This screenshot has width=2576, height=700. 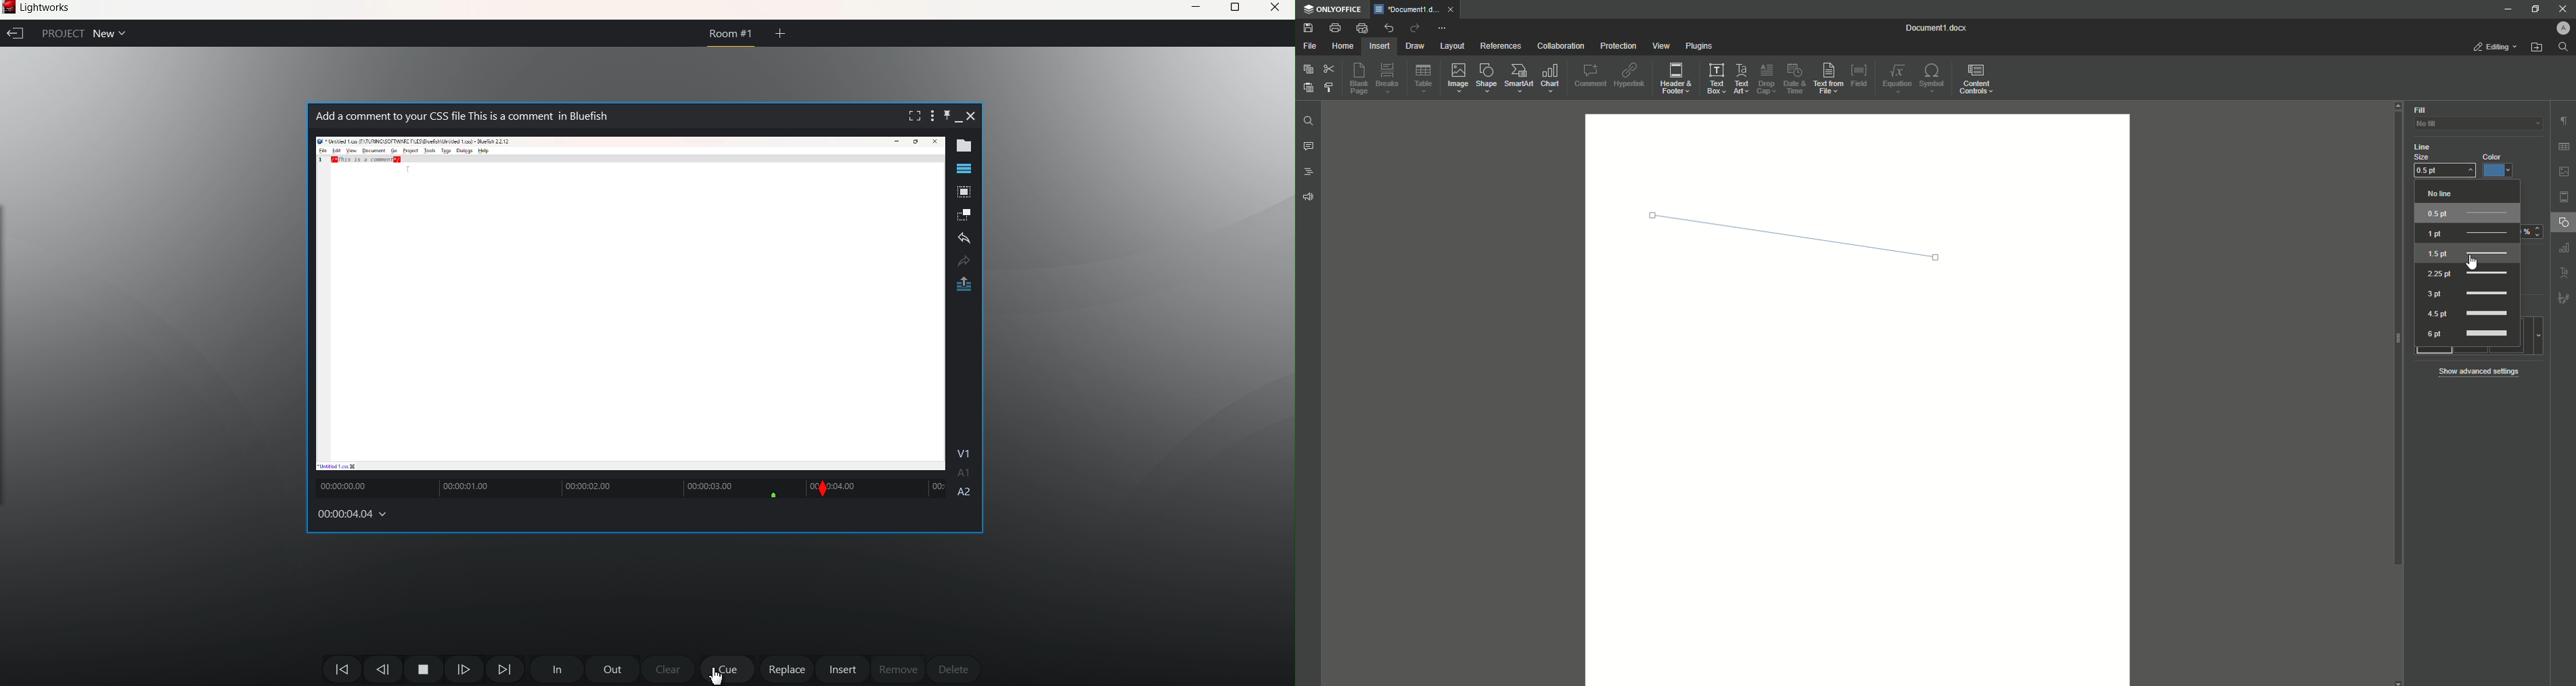 What do you see at coordinates (843, 669) in the screenshot?
I see `insert` at bounding box center [843, 669].